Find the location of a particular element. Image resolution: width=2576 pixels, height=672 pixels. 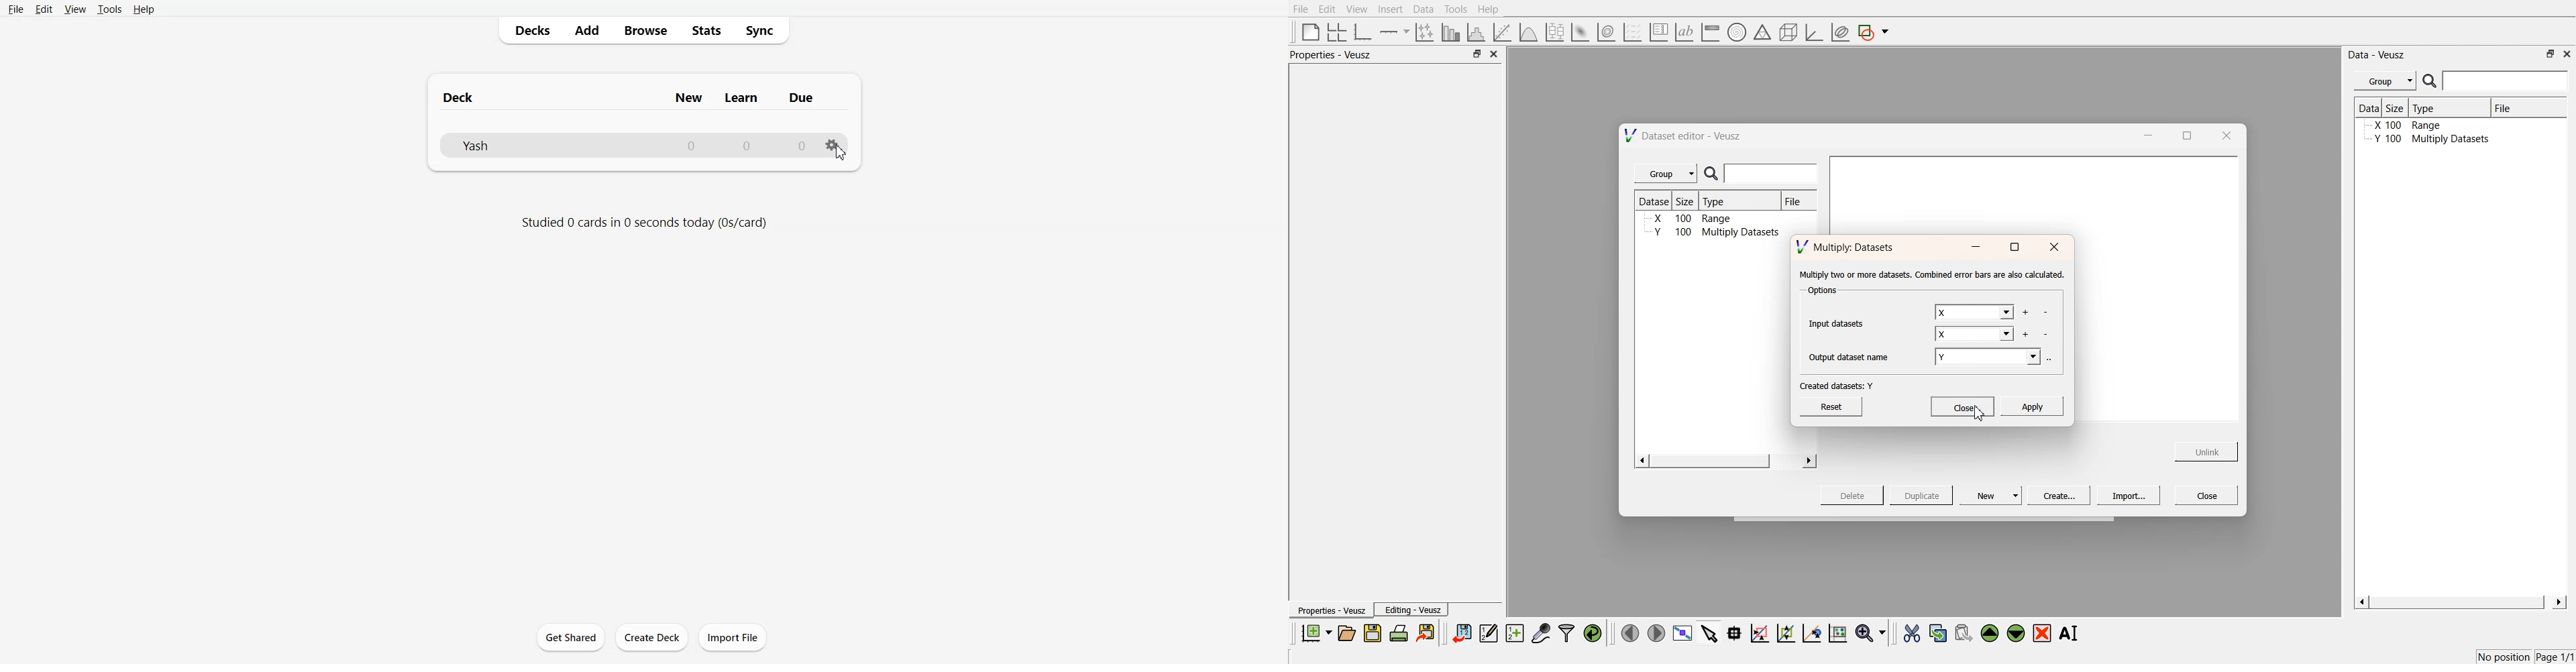

print is located at coordinates (1402, 632).